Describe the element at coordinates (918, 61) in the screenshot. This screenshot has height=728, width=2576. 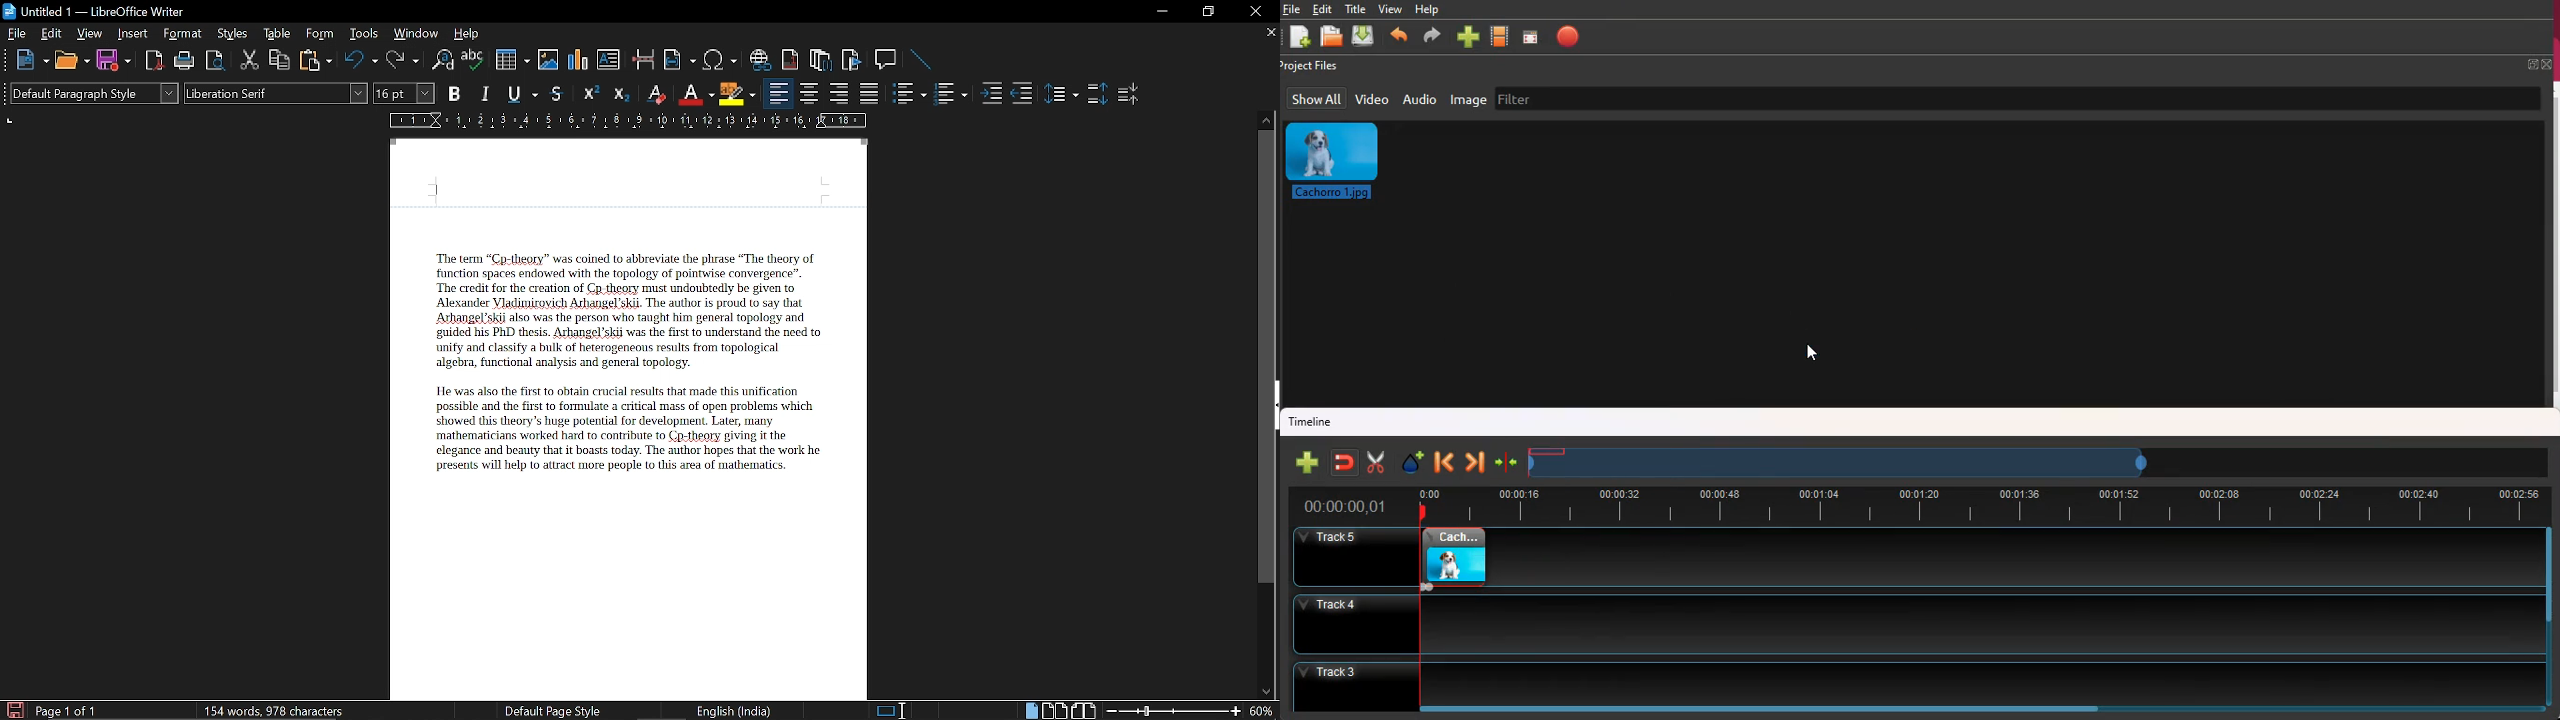
I see `Line` at that location.